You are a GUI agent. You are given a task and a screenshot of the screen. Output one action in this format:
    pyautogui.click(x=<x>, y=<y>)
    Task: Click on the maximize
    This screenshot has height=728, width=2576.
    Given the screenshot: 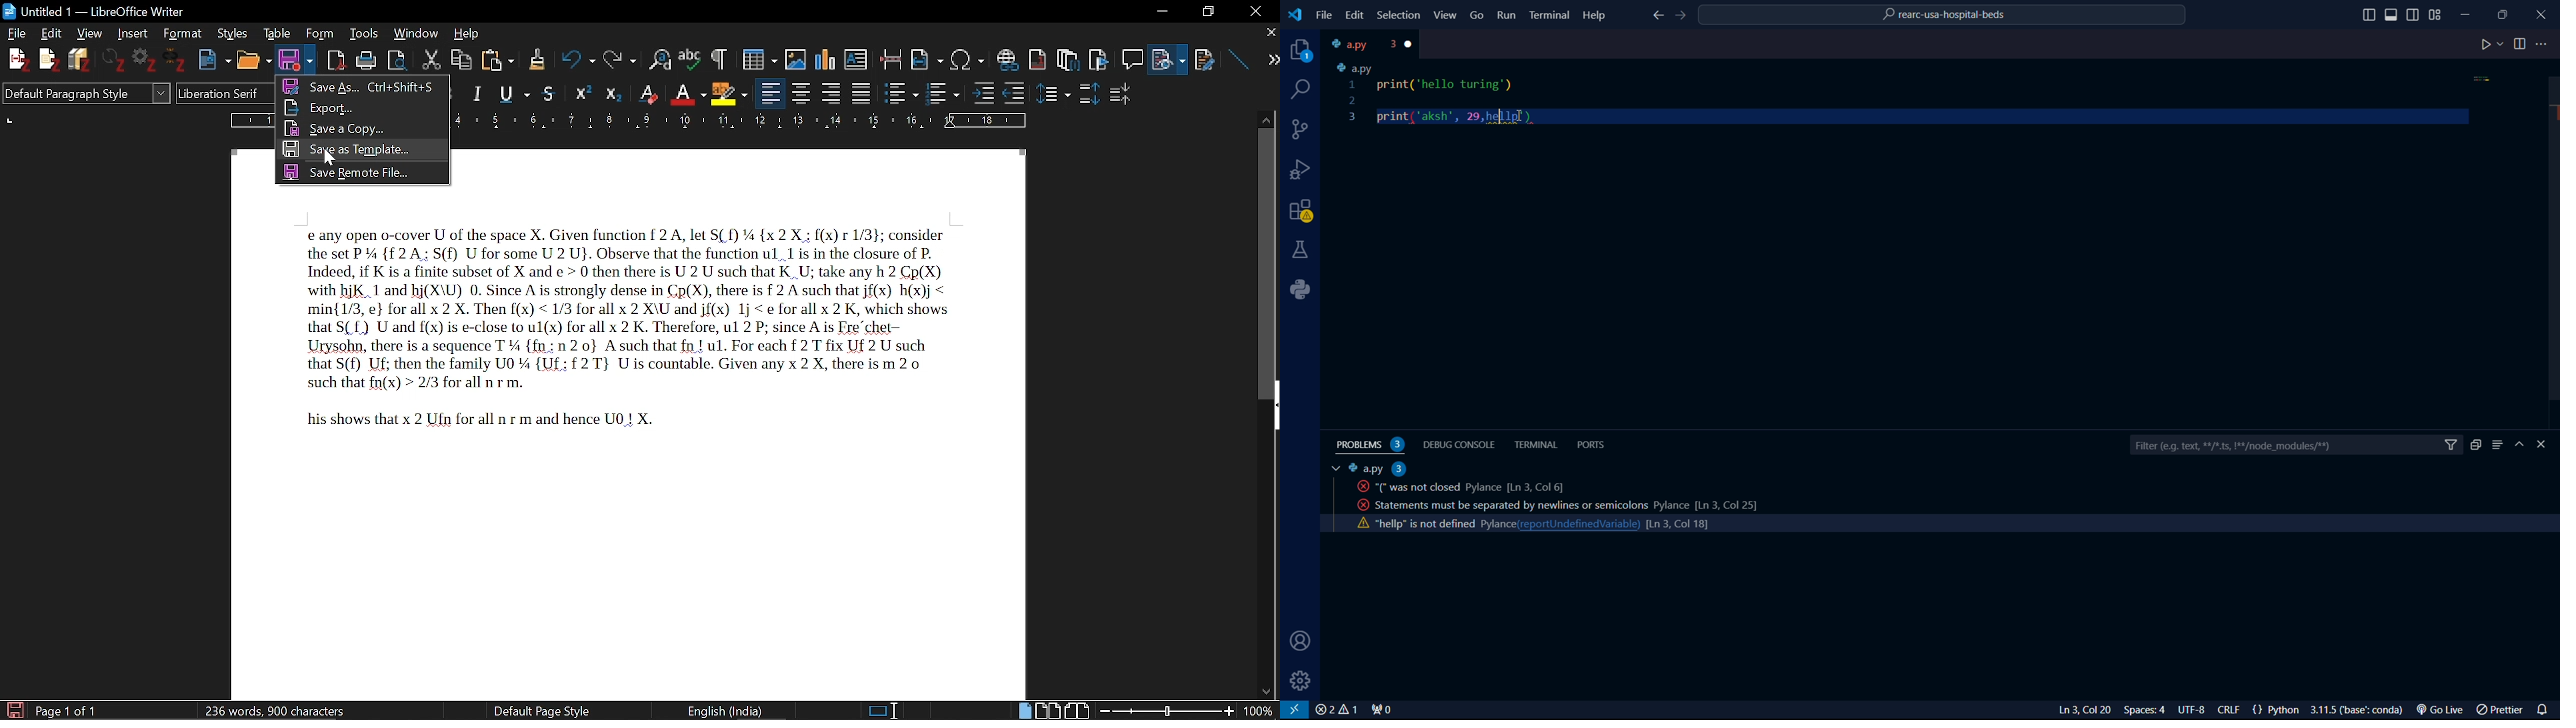 What is the action you would take?
    pyautogui.click(x=1207, y=10)
    